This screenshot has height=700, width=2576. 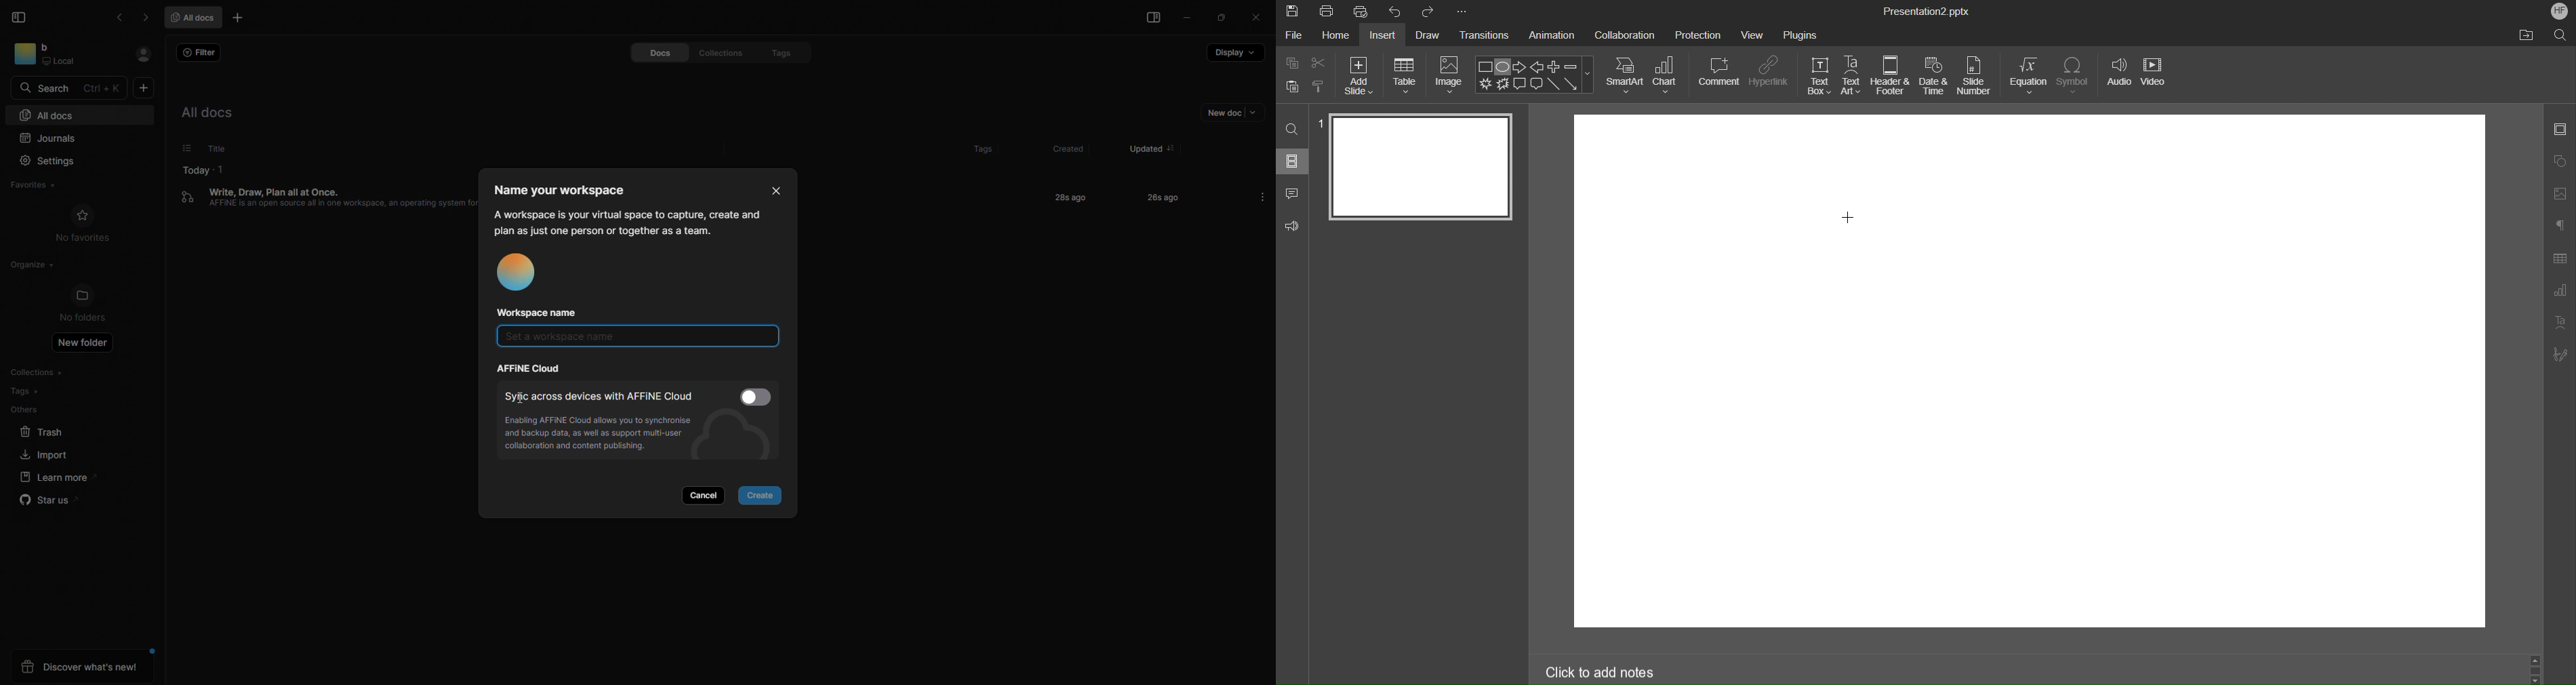 What do you see at coordinates (1800, 33) in the screenshot?
I see `Plugins` at bounding box center [1800, 33].